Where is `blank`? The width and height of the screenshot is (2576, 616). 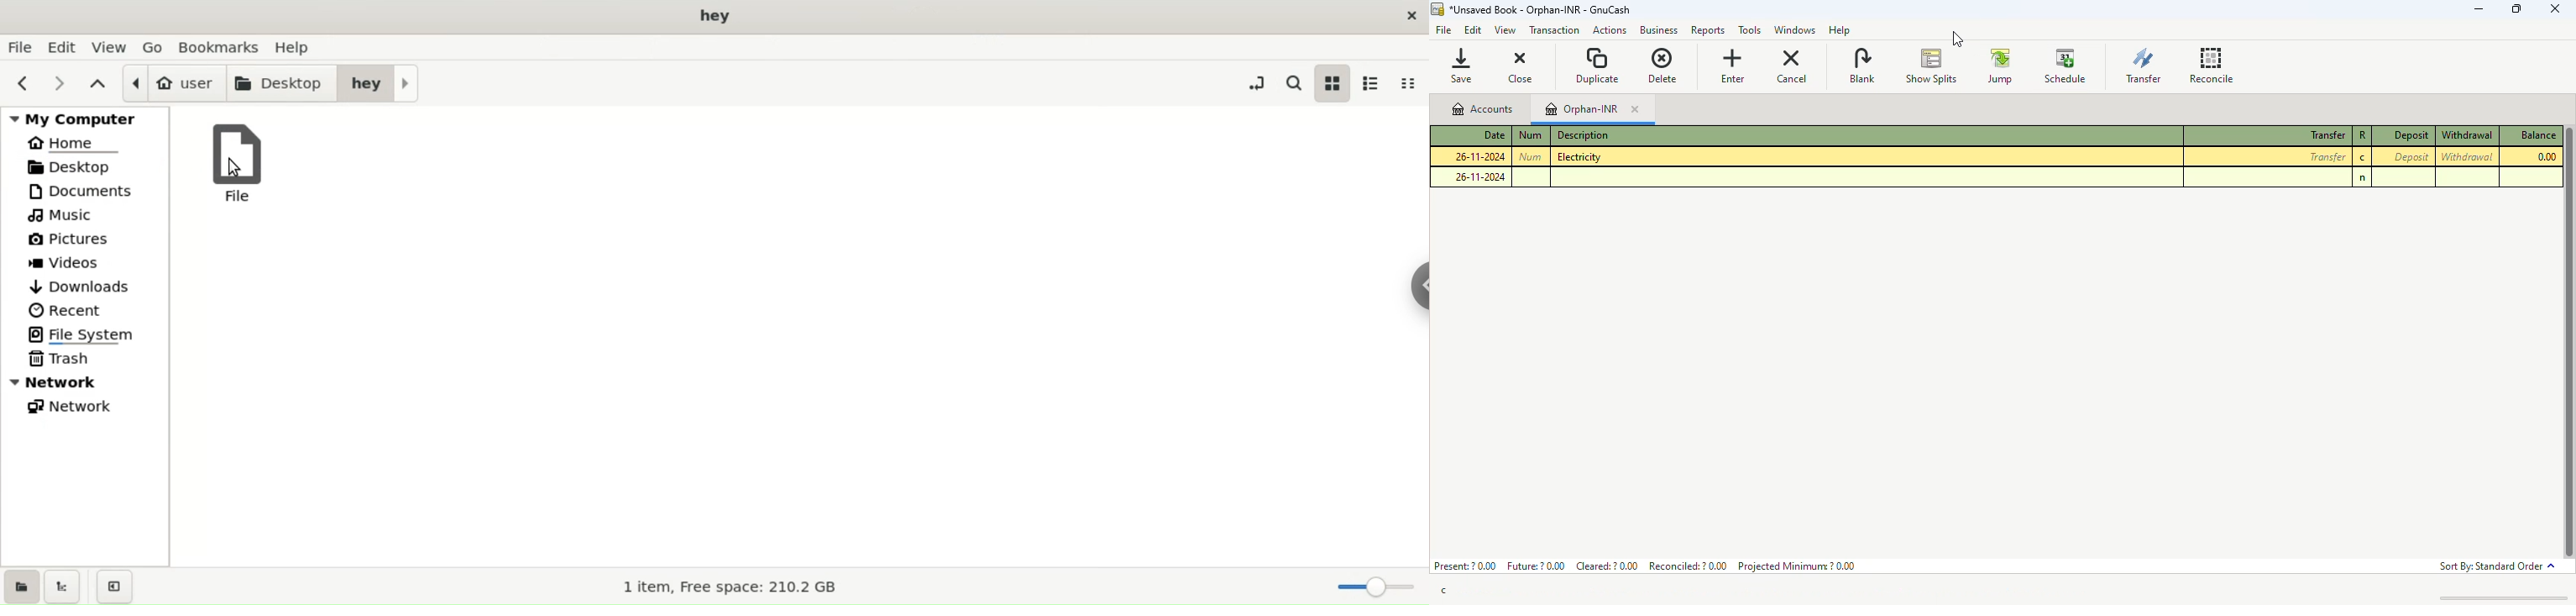 blank is located at coordinates (1861, 65).